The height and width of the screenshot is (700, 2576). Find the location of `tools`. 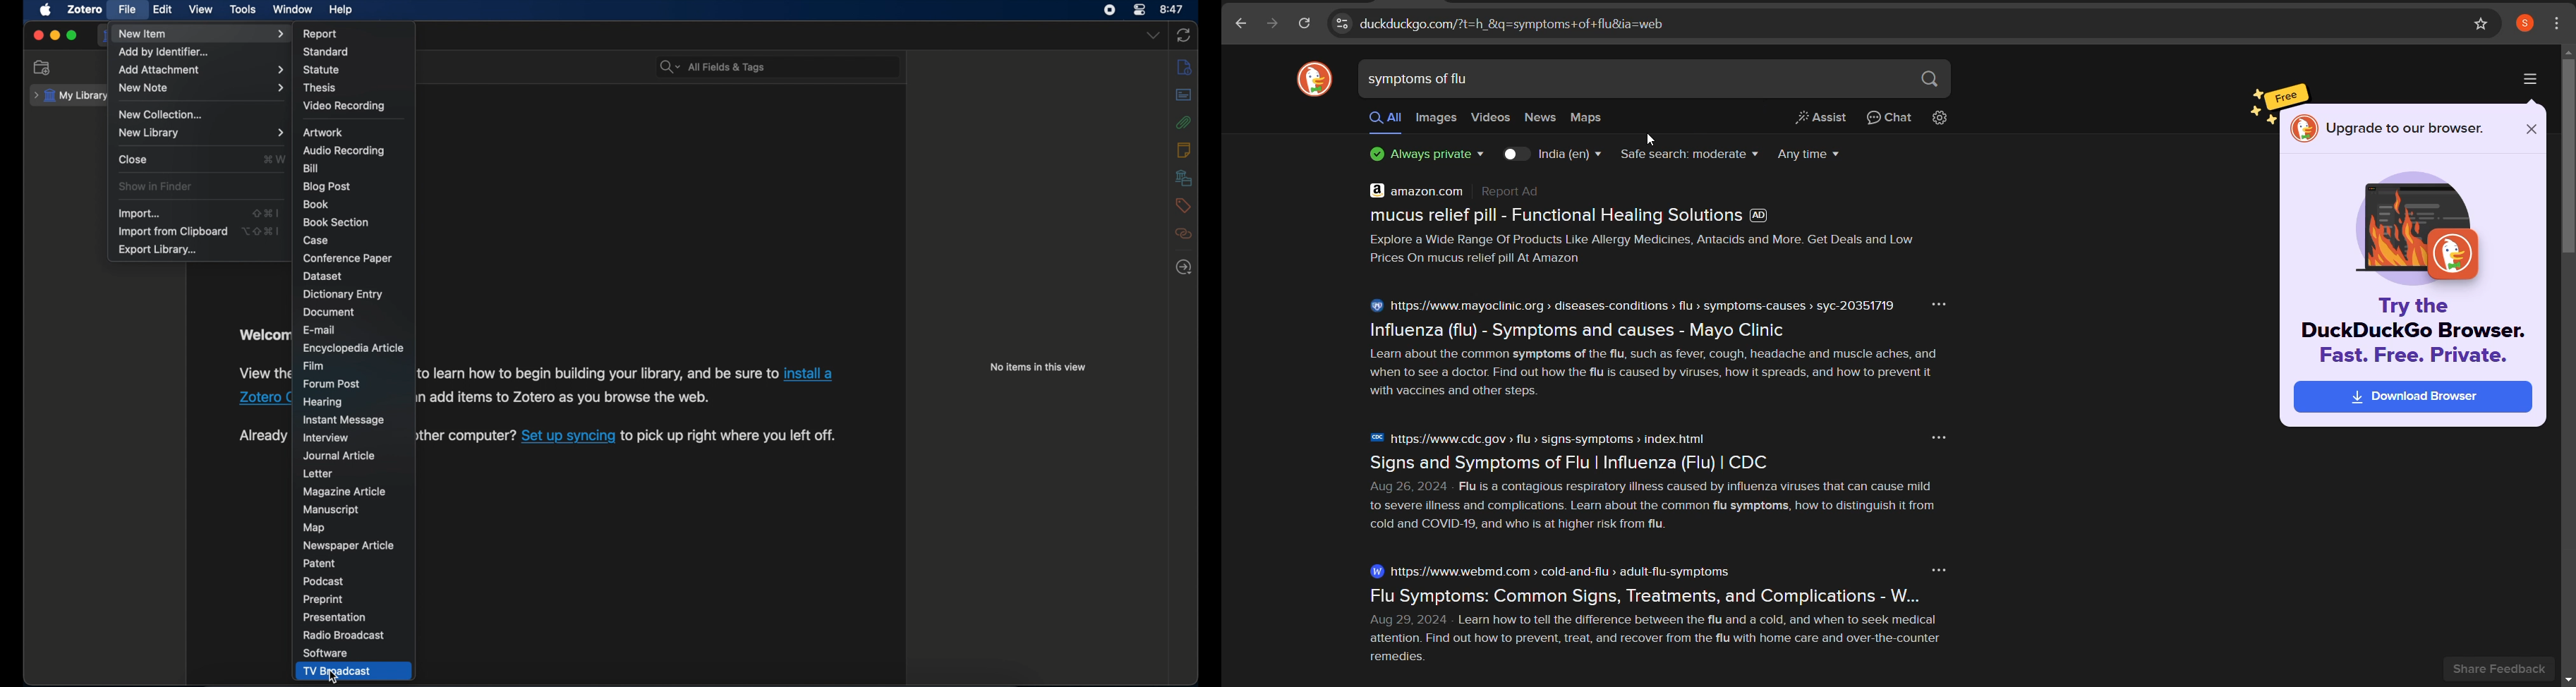

tools is located at coordinates (243, 10).